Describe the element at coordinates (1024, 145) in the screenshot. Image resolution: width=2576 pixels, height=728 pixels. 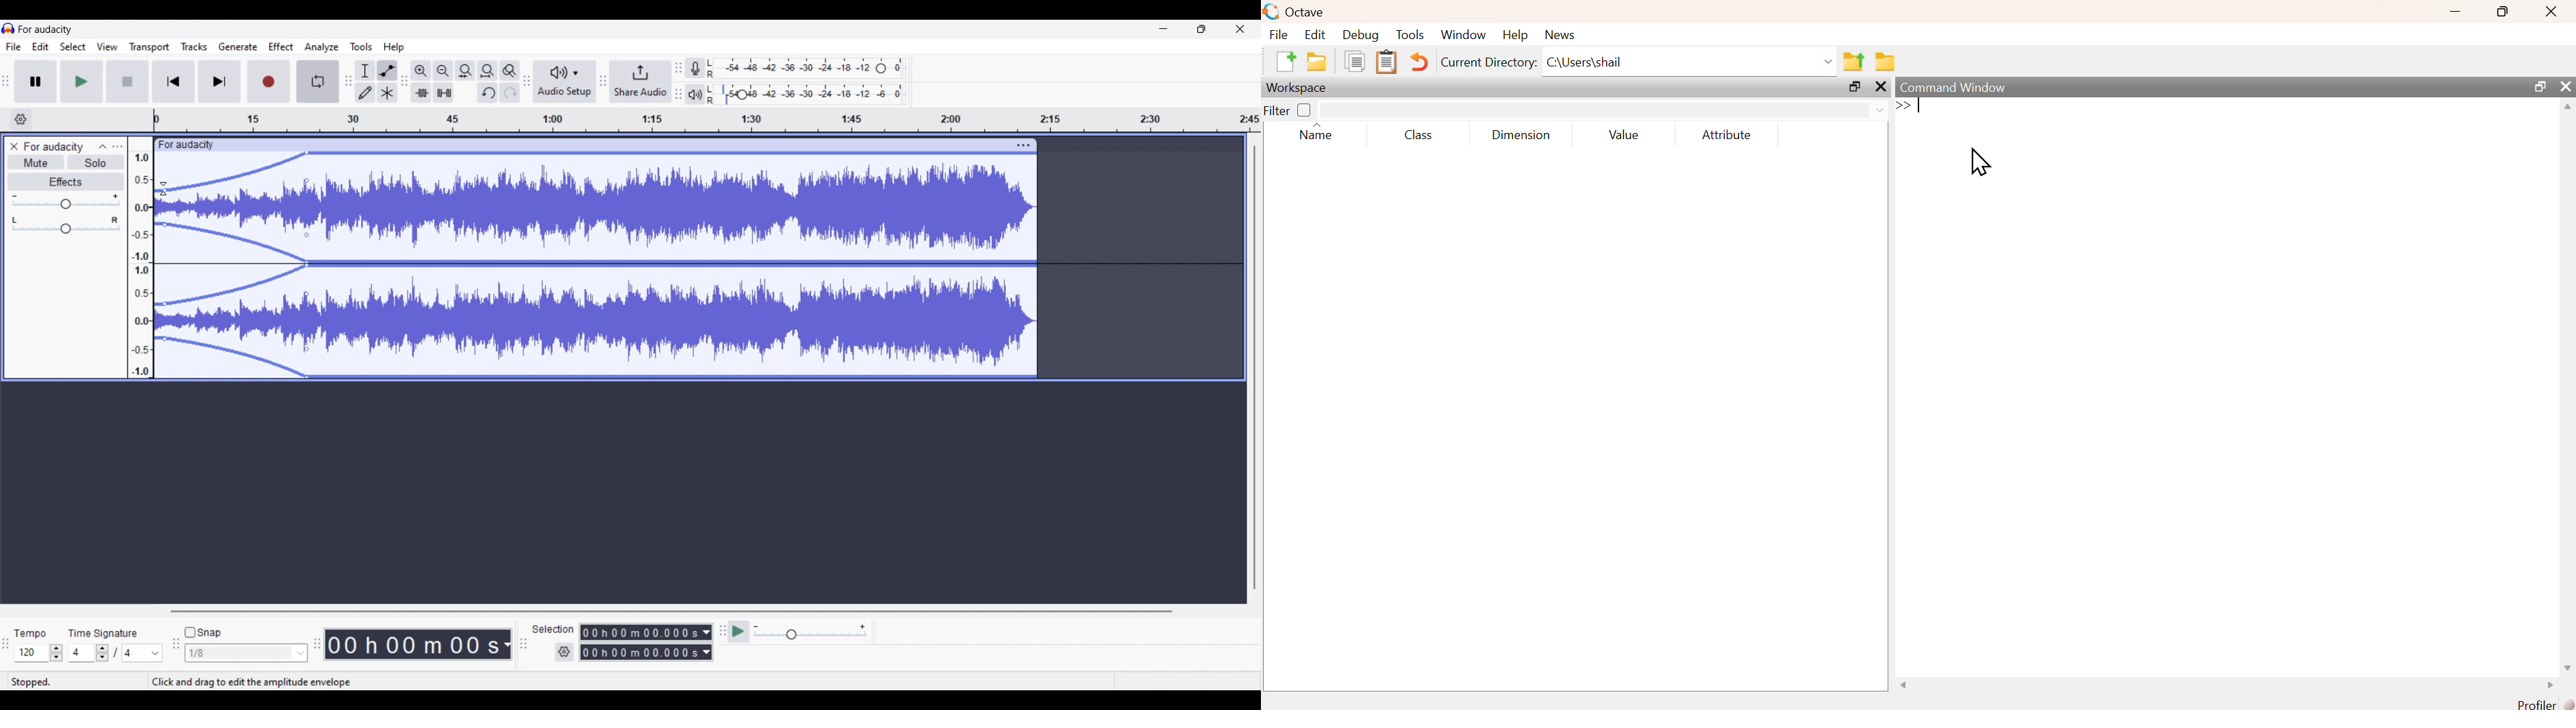
I see `Track settings` at that location.